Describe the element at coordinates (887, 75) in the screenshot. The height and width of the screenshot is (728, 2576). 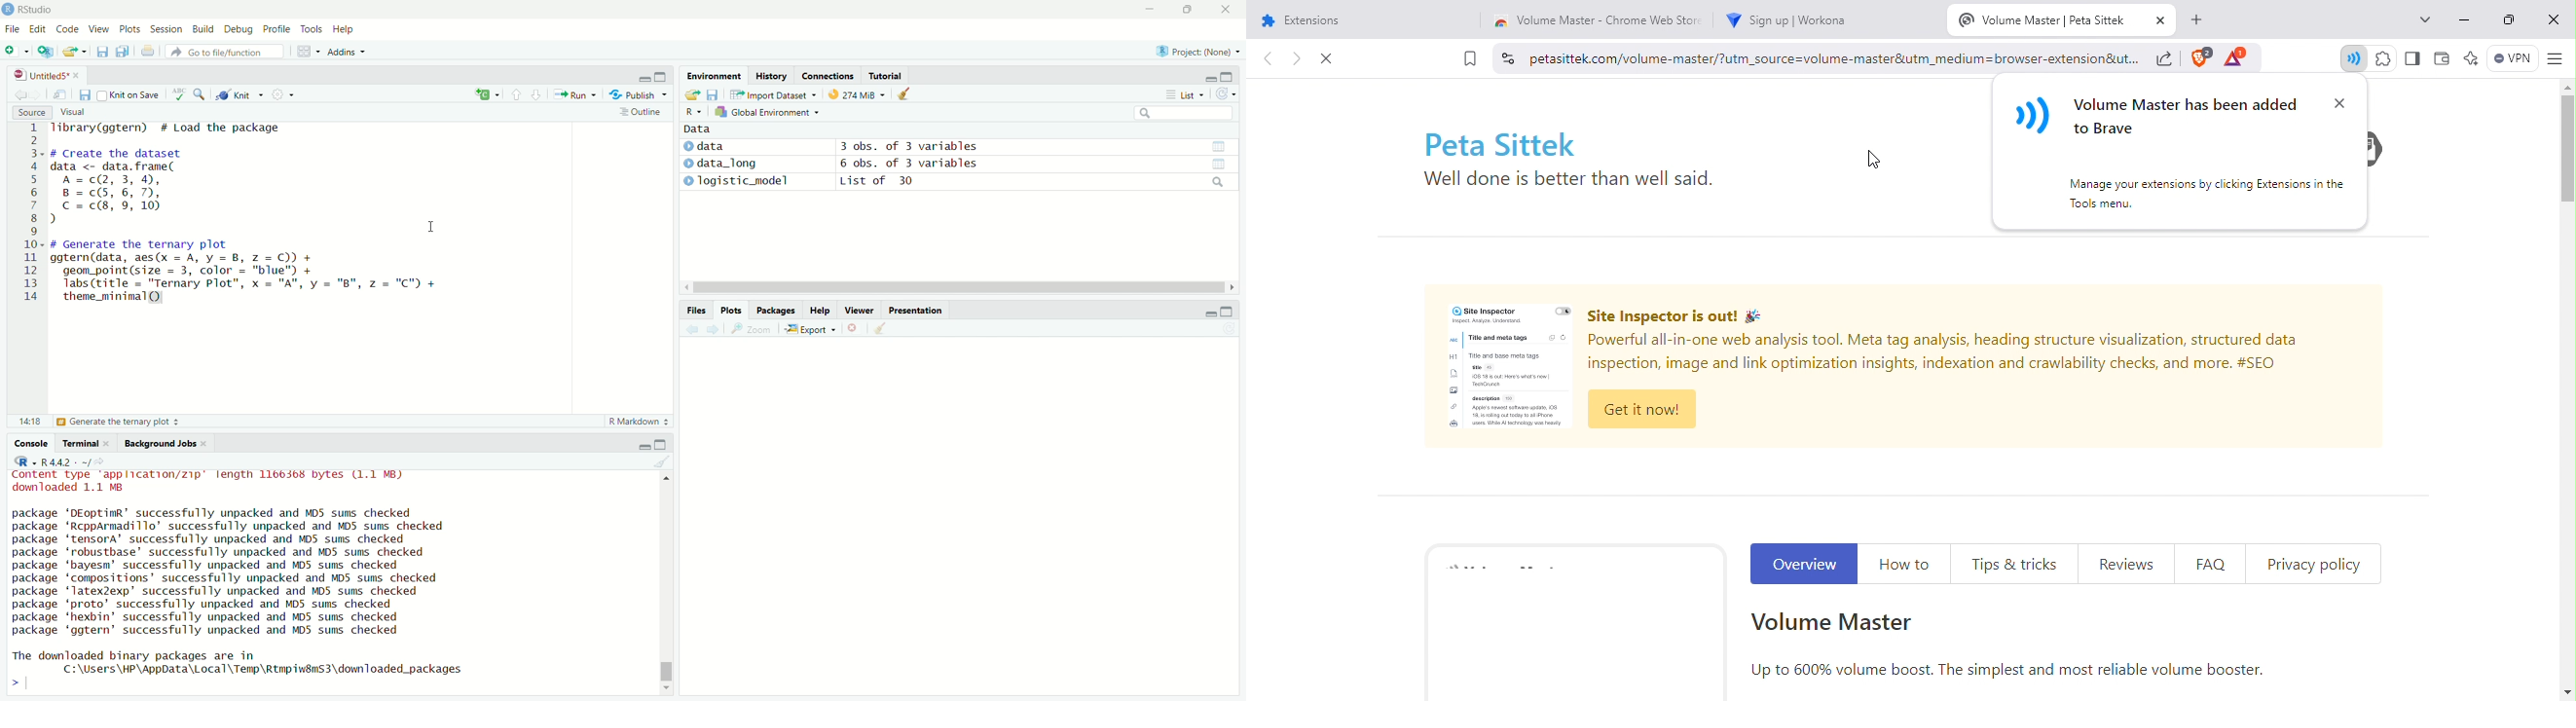
I see `Tutorial` at that location.